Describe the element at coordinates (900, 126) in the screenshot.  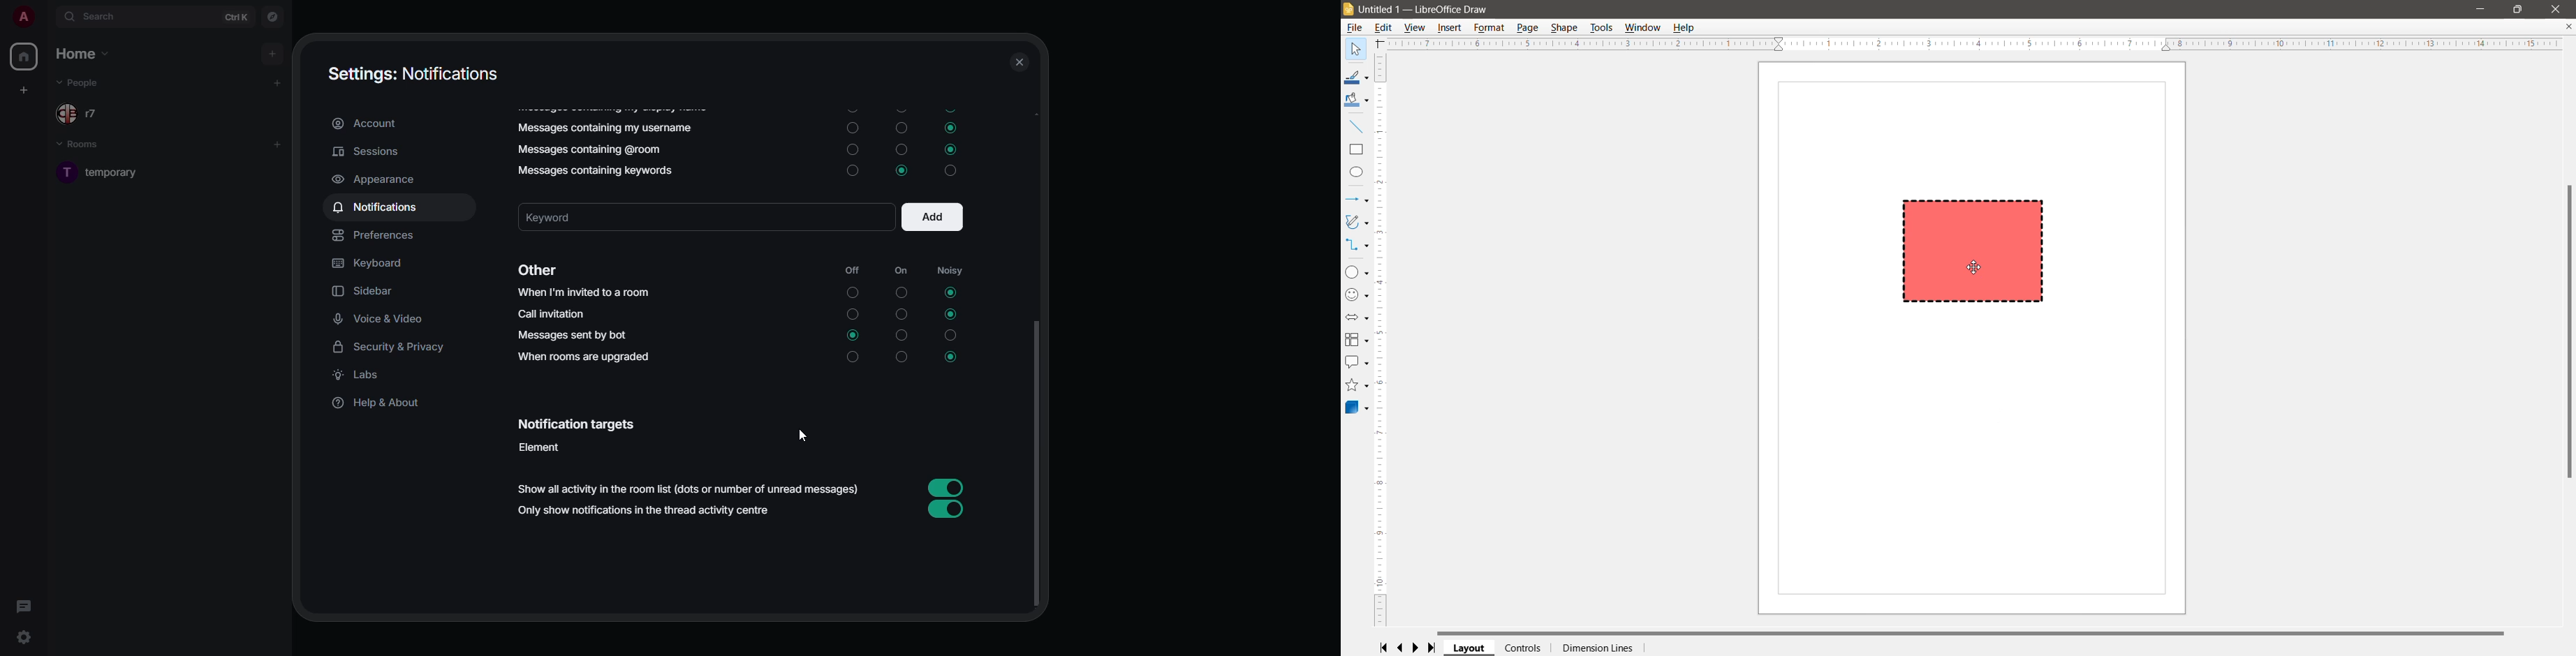
I see `On` at that location.